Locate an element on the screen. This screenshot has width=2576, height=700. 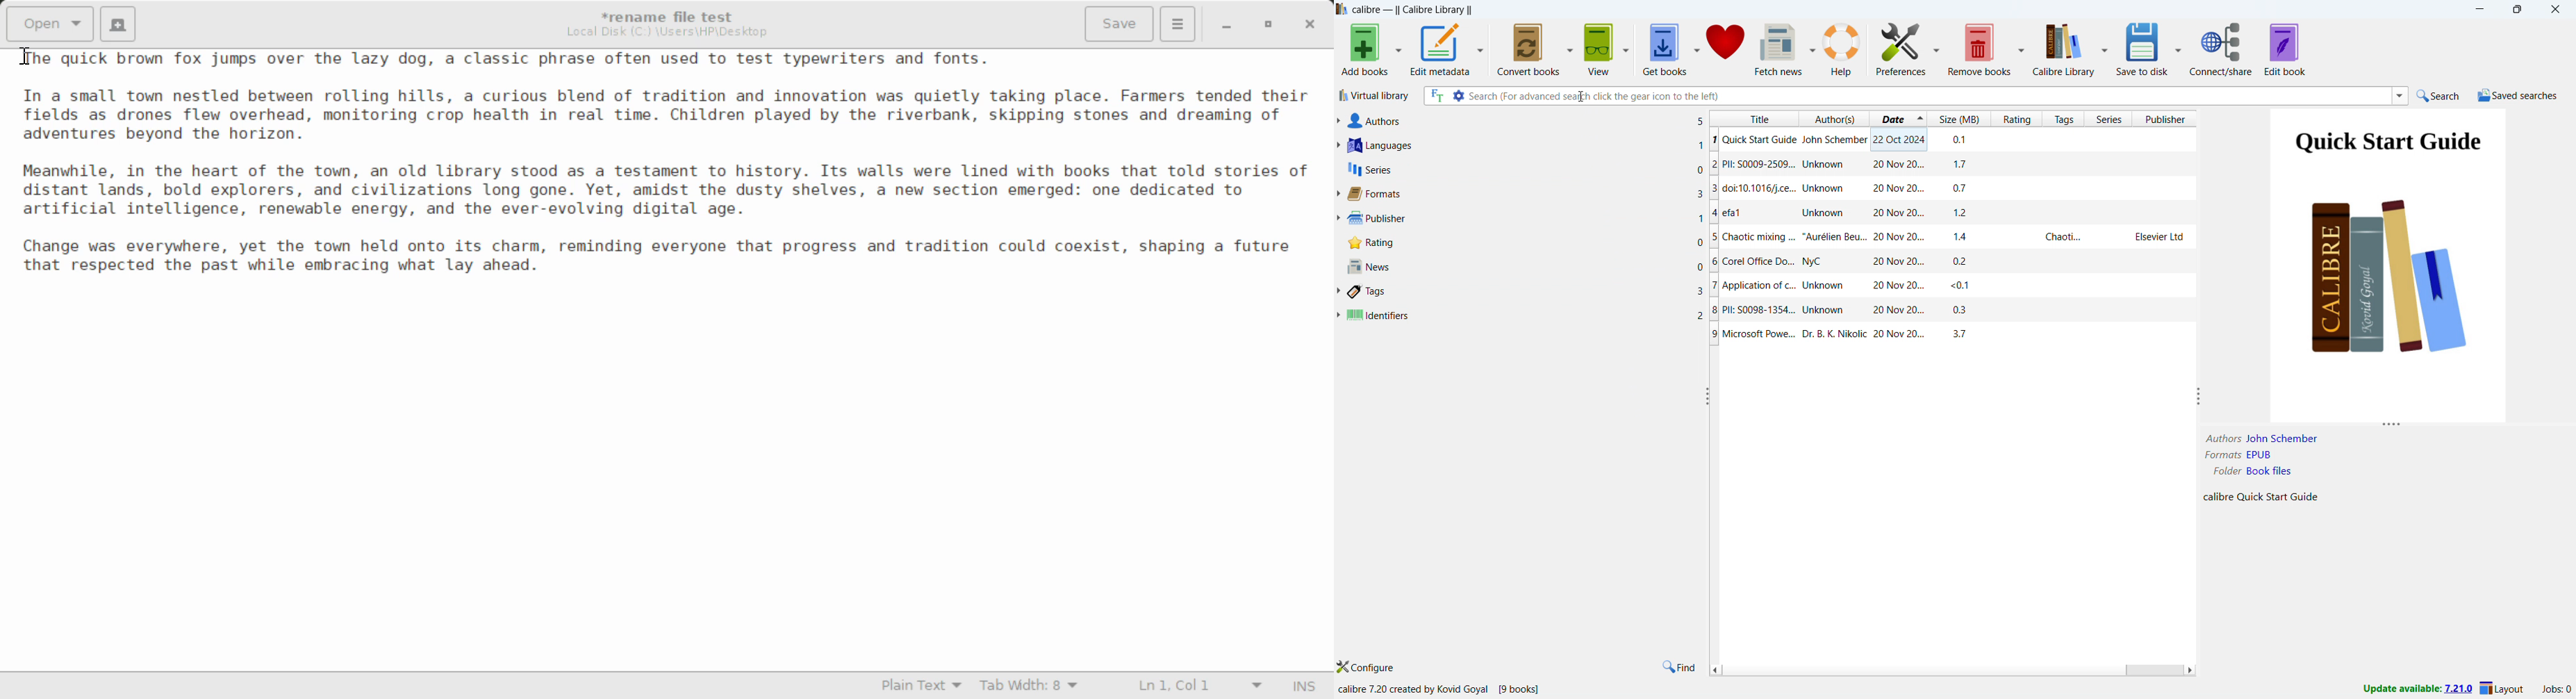
connect/share is located at coordinates (2222, 48).